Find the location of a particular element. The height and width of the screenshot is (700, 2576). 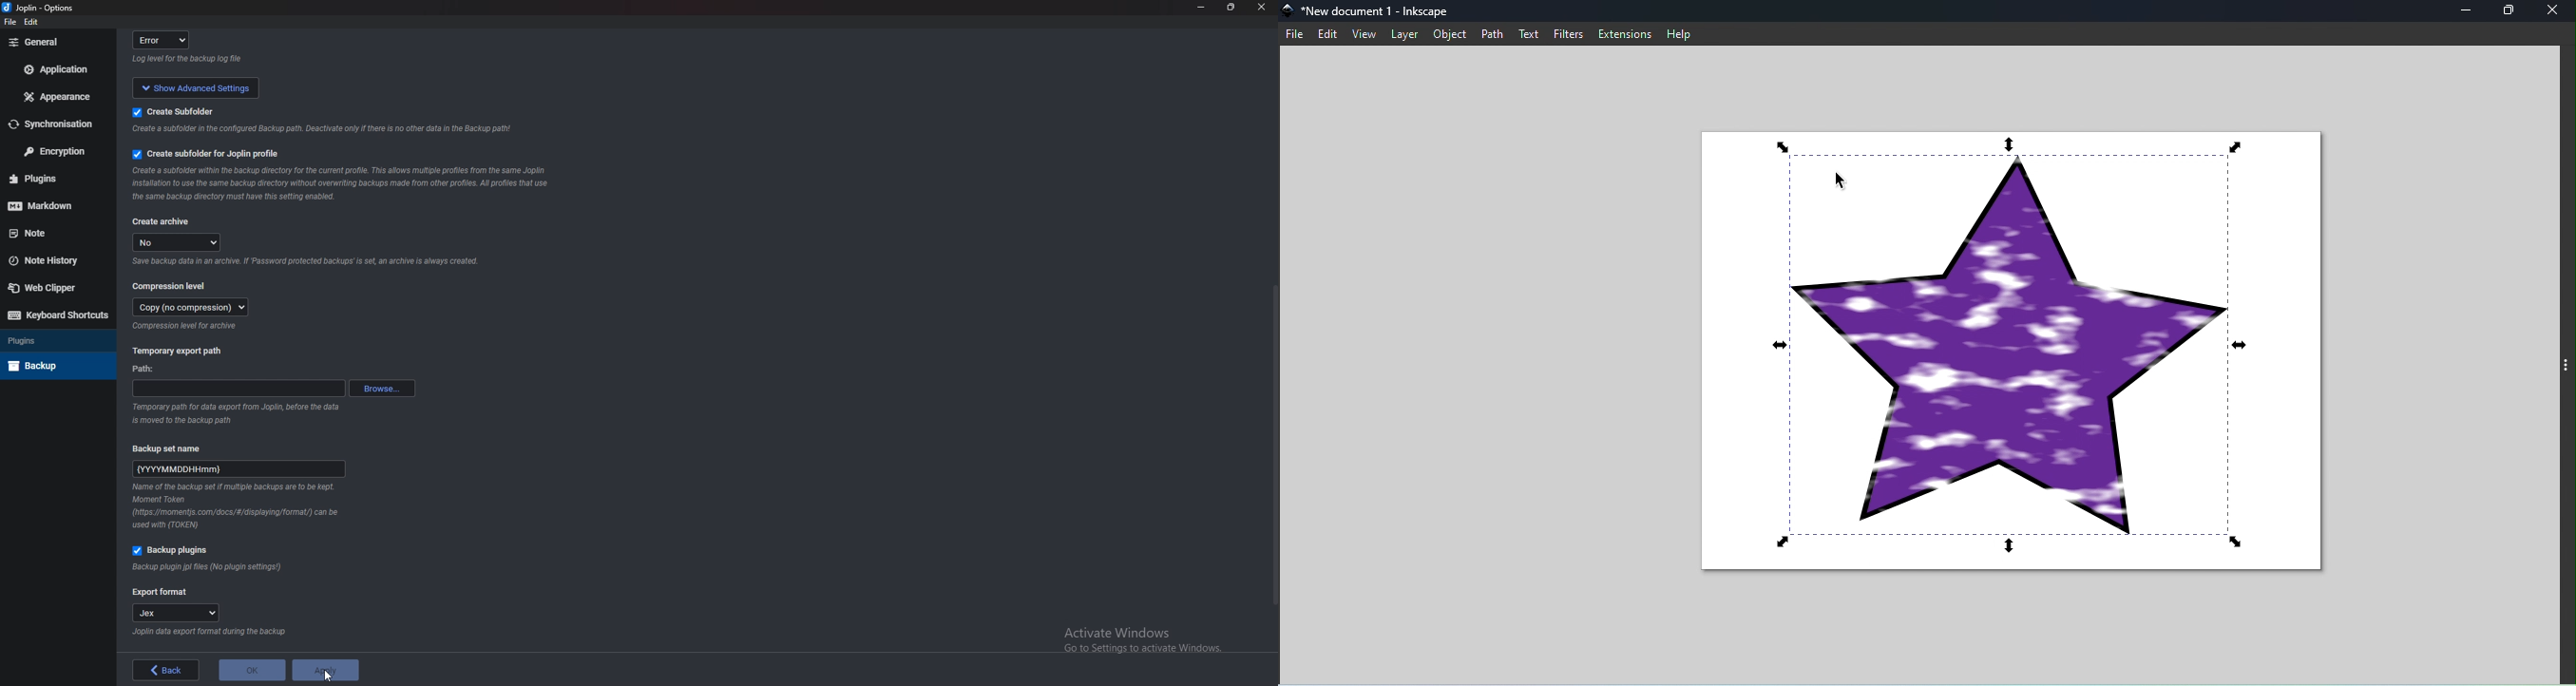

name is located at coordinates (240, 467).